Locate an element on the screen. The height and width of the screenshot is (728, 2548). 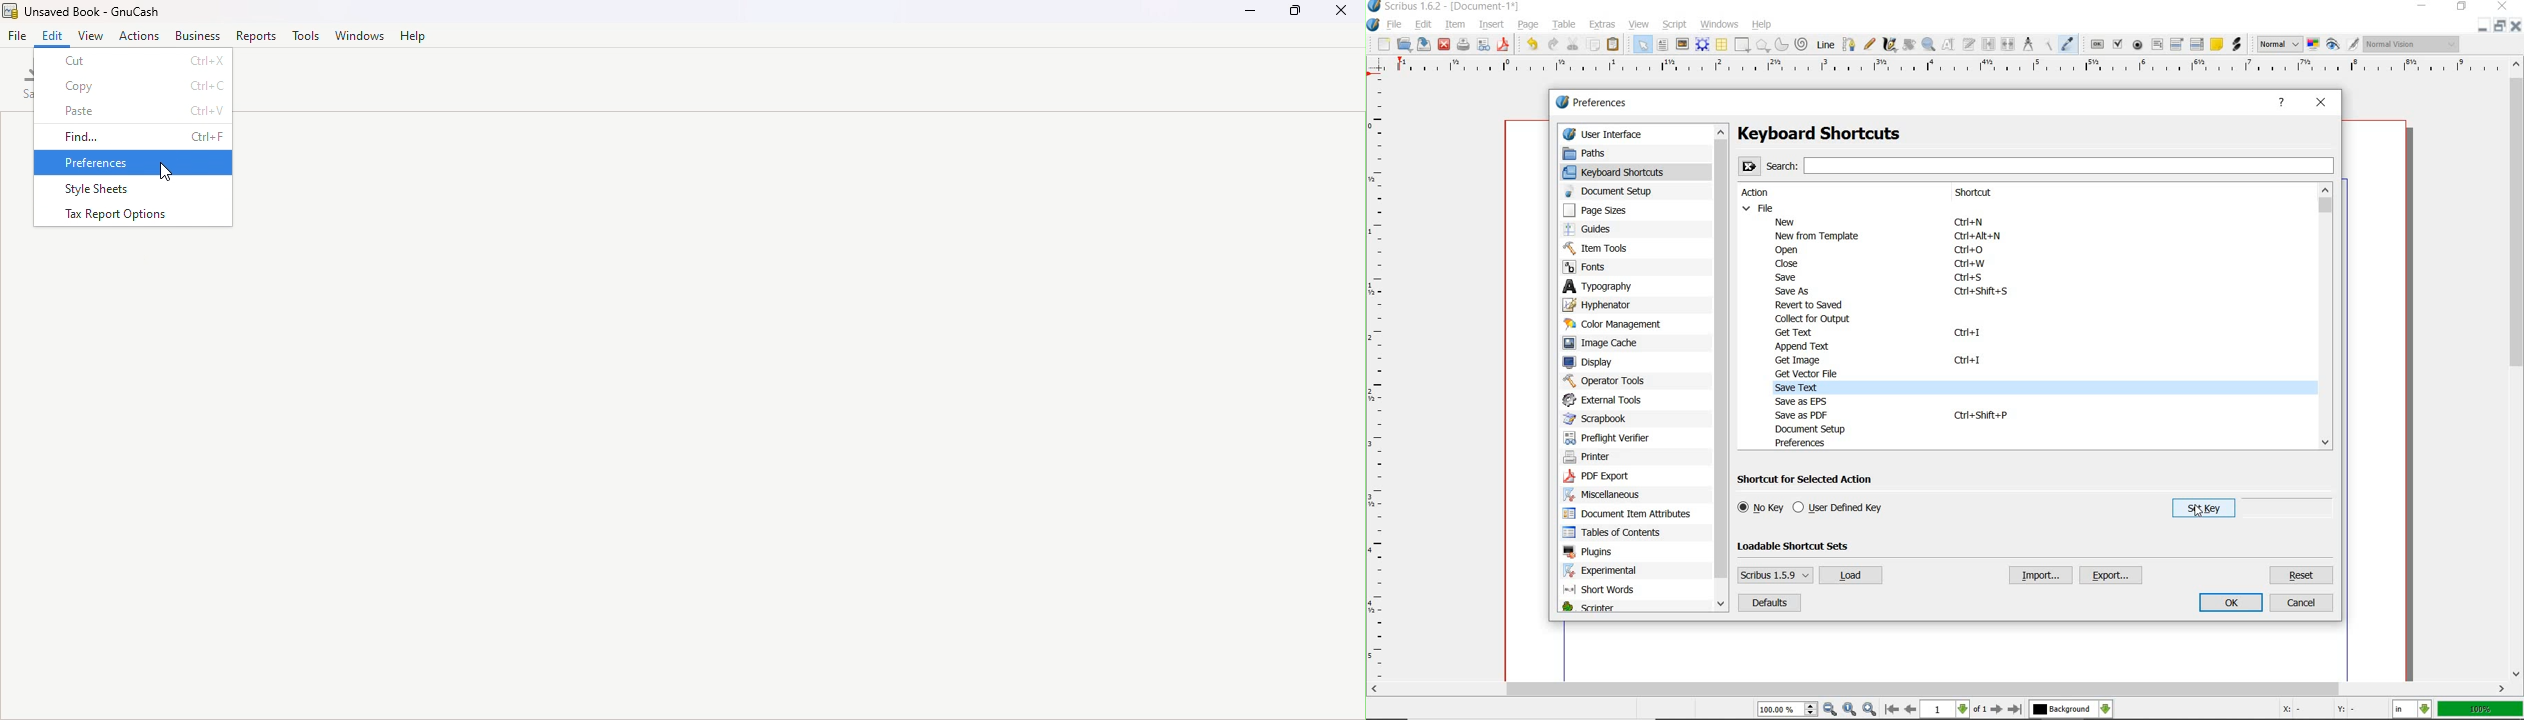
ruler is located at coordinates (1946, 70).